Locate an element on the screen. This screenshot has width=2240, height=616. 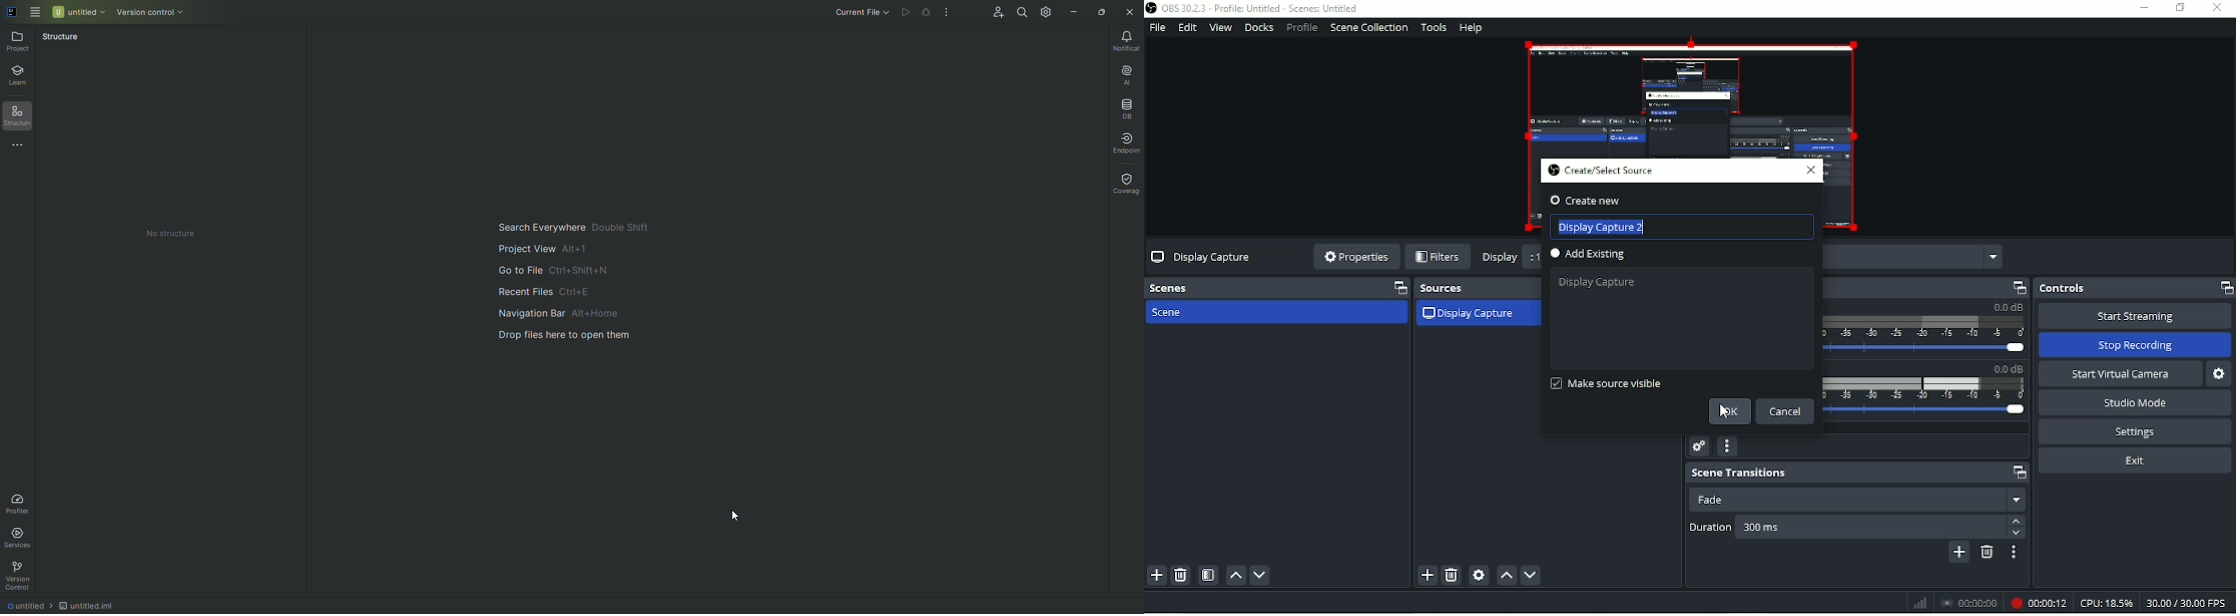
Move scene down is located at coordinates (1261, 574).